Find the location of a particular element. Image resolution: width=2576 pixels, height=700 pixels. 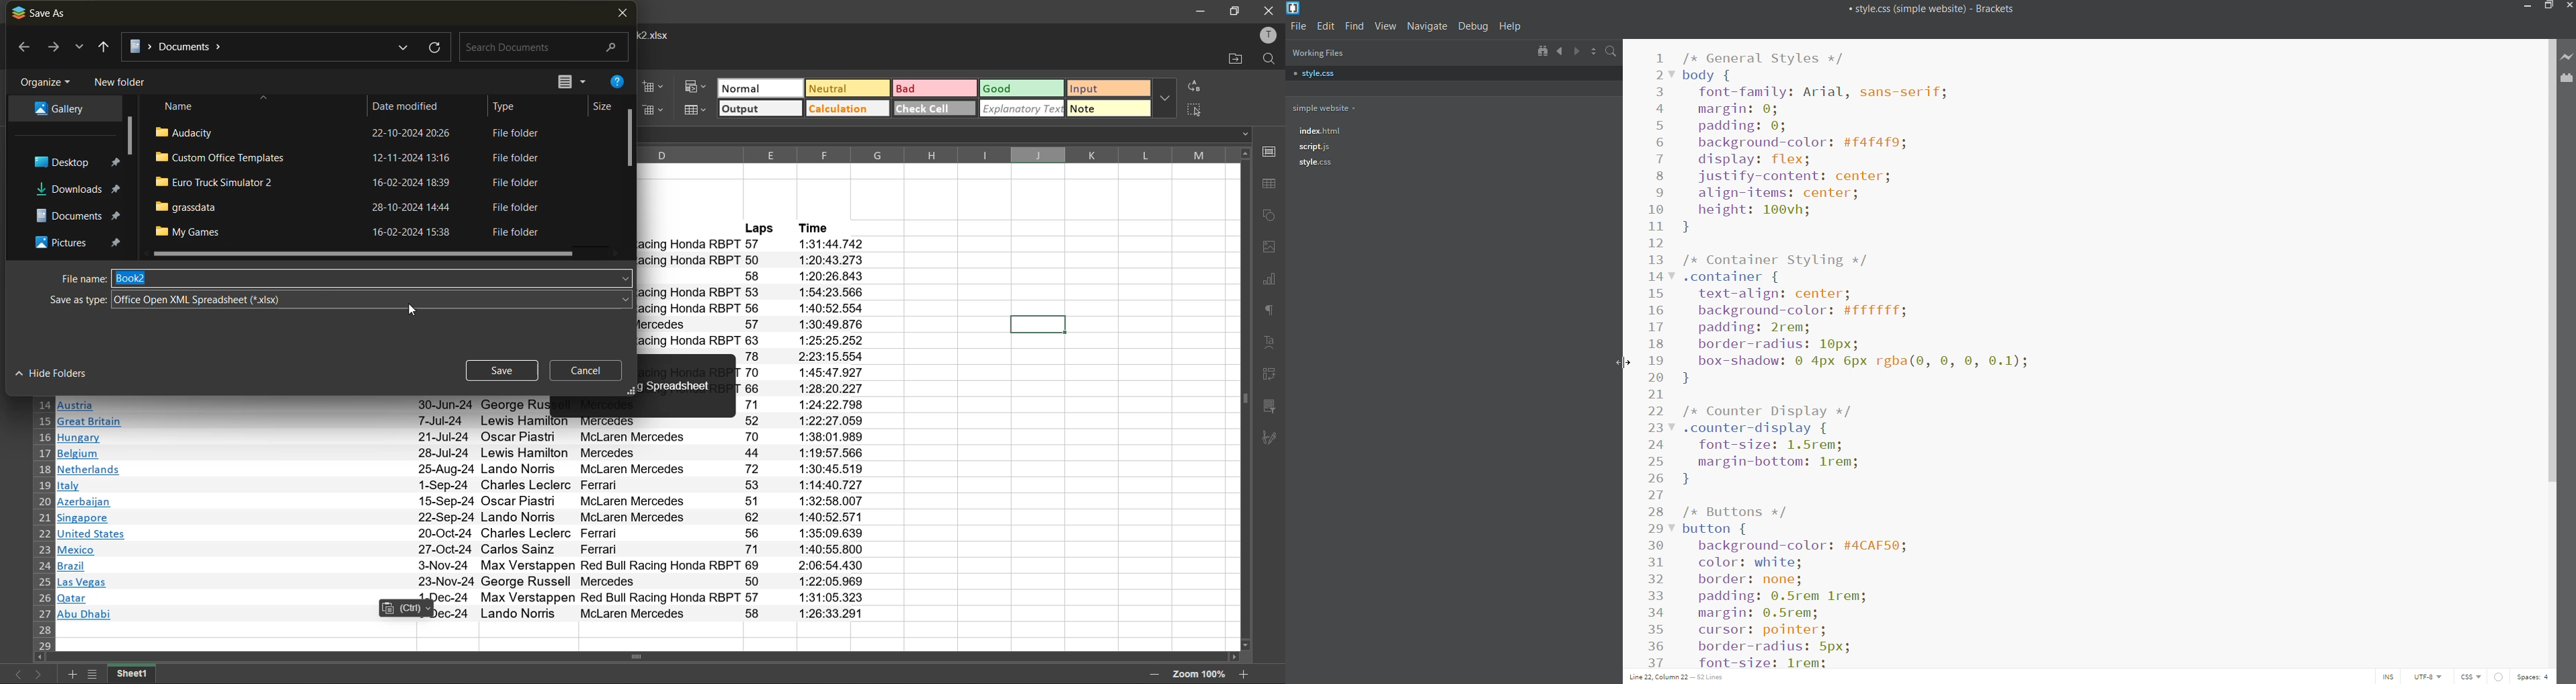

row number is located at coordinates (43, 524).